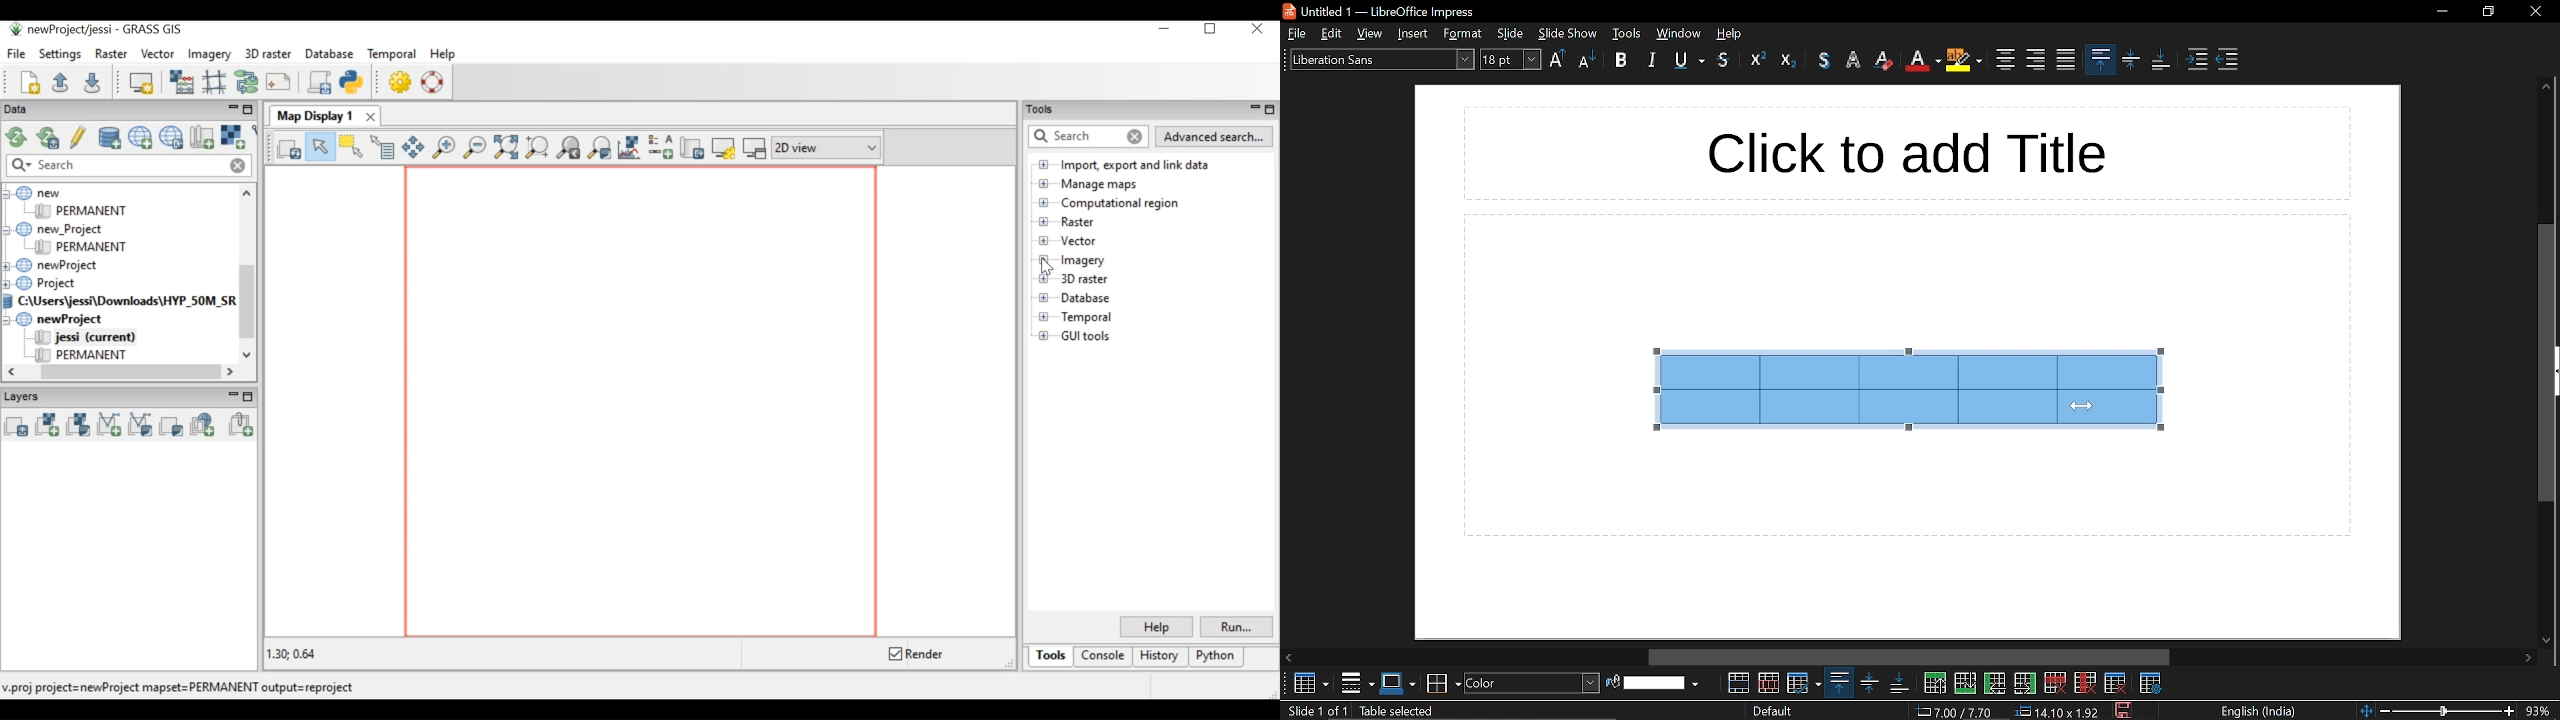  Describe the element at coordinates (1769, 683) in the screenshot. I see `split cells` at that location.